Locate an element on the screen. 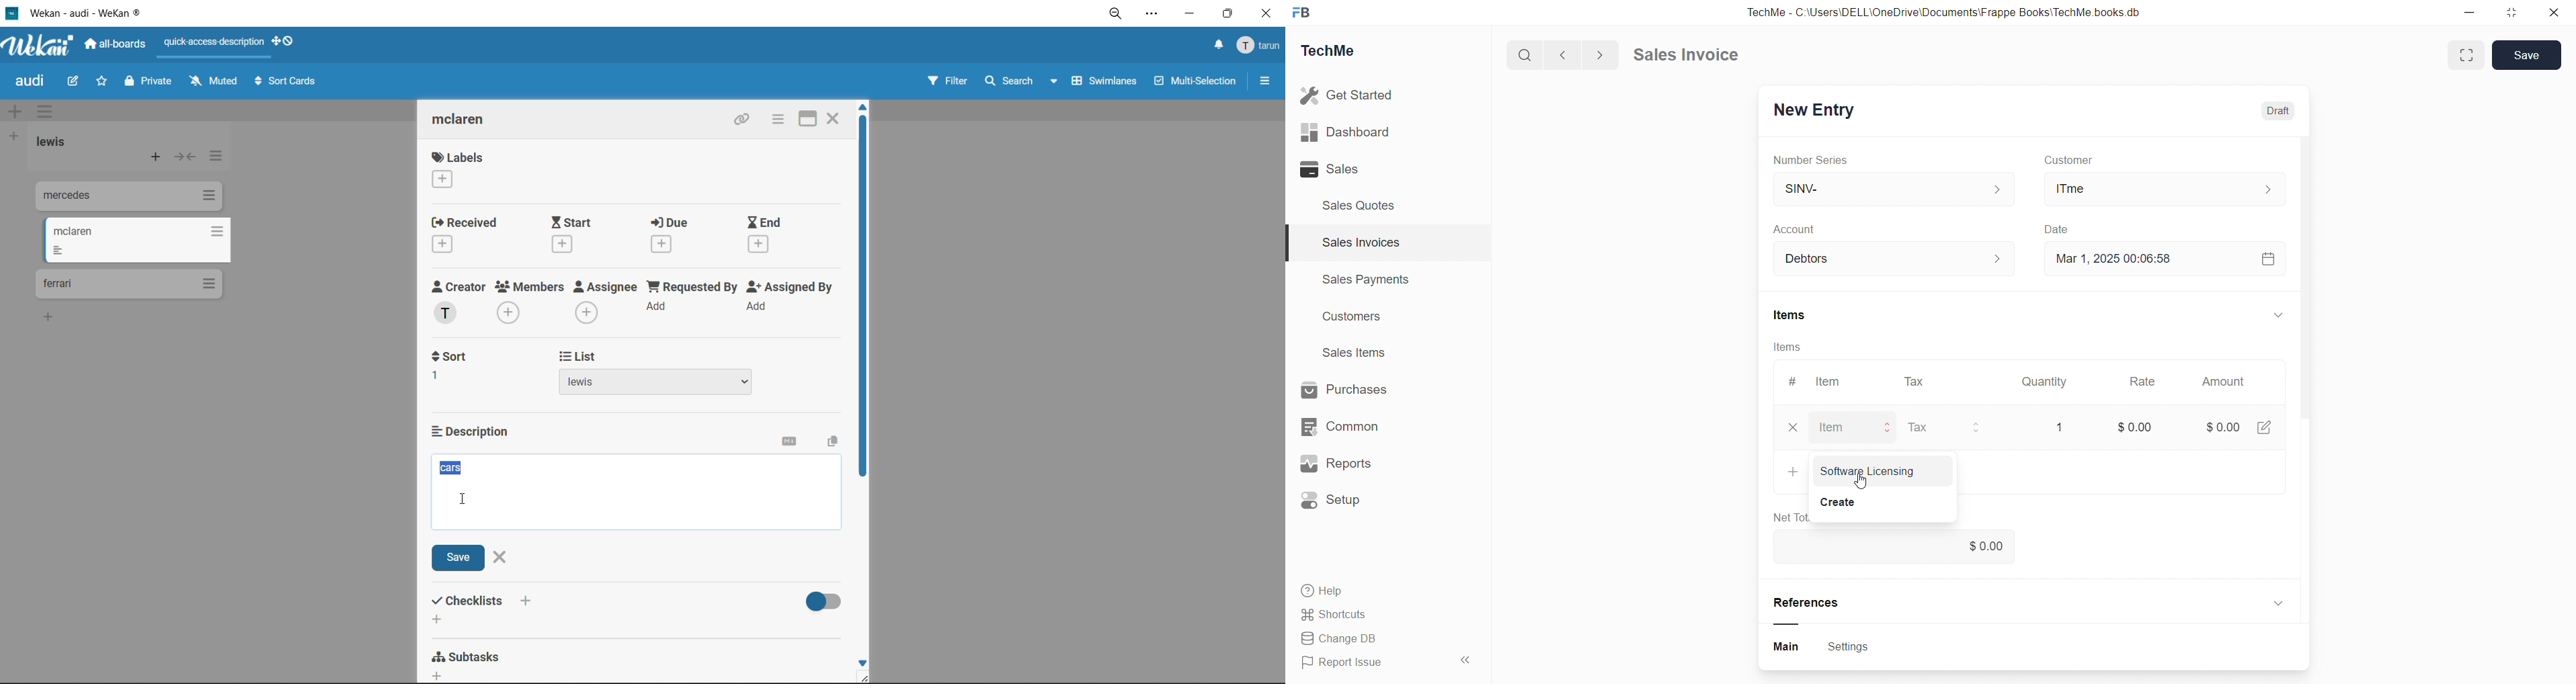   Help is located at coordinates (1329, 593).